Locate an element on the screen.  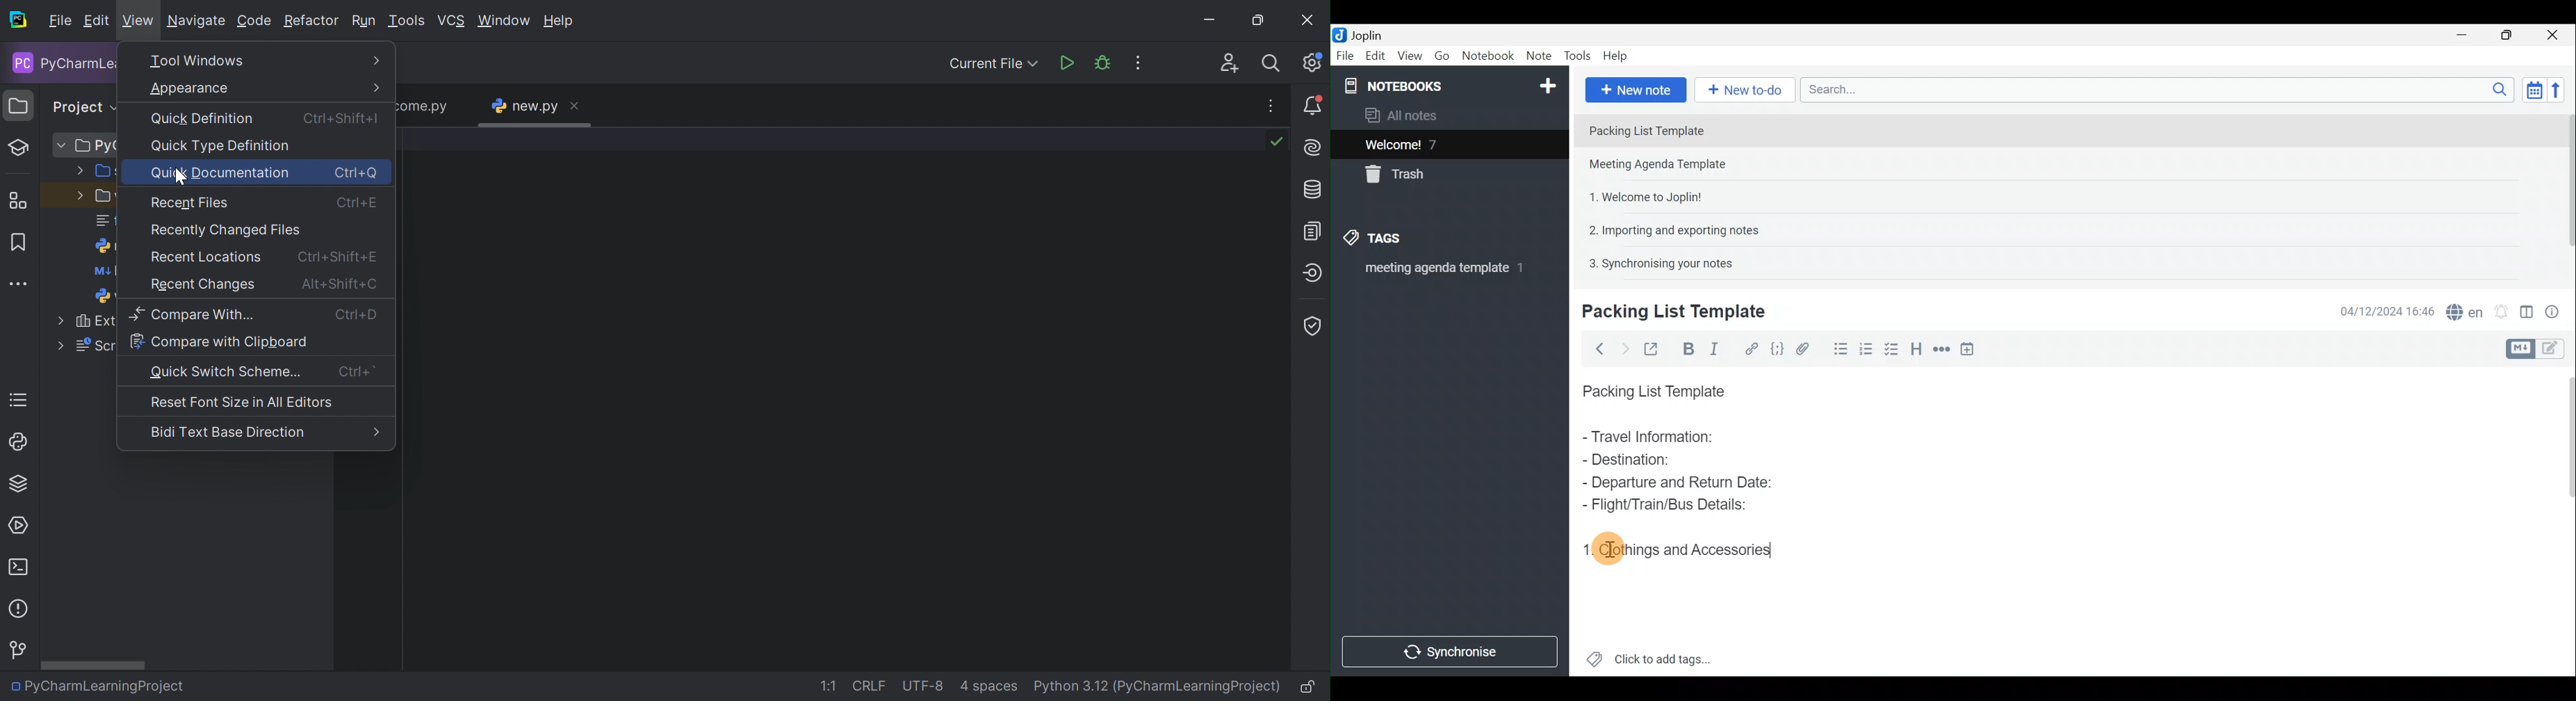
Reverse sort order is located at coordinates (2560, 89).